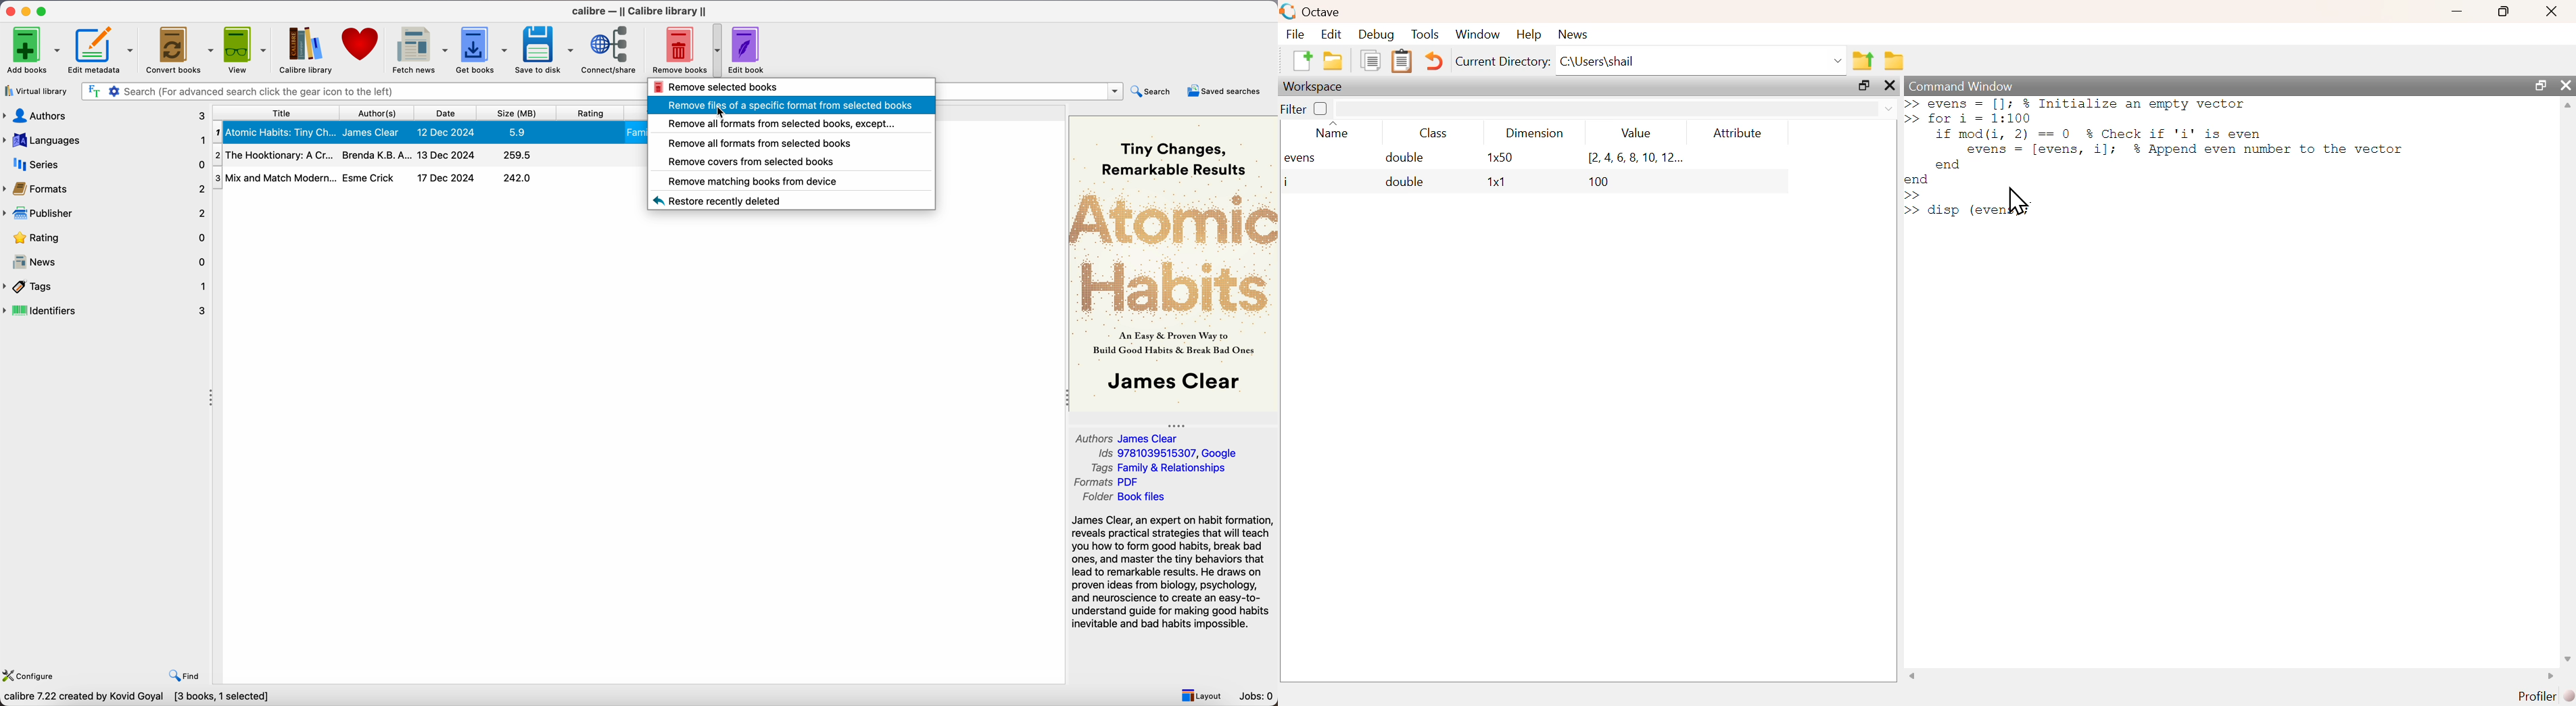 The image size is (2576, 728). I want to click on class, so click(1431, 133).